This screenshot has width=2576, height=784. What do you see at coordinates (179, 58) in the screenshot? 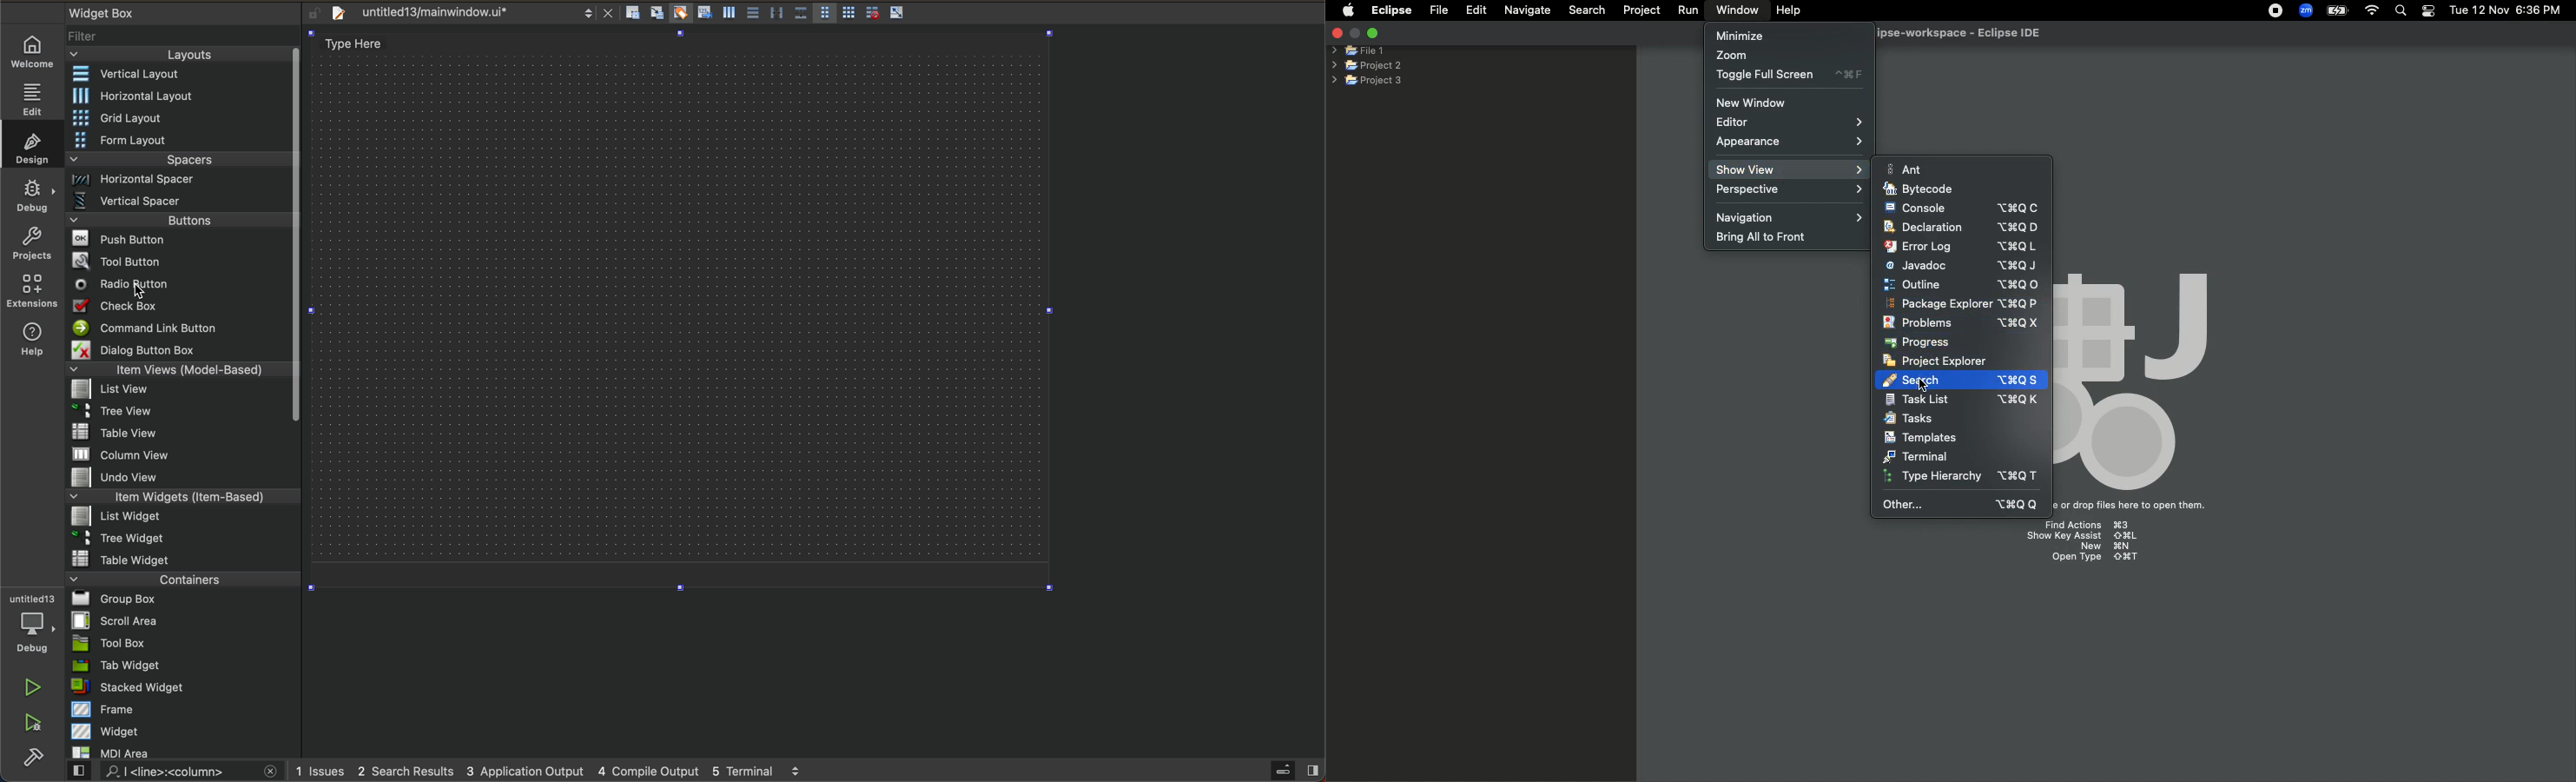
I see `layouts` at bounding box center [179, 58].